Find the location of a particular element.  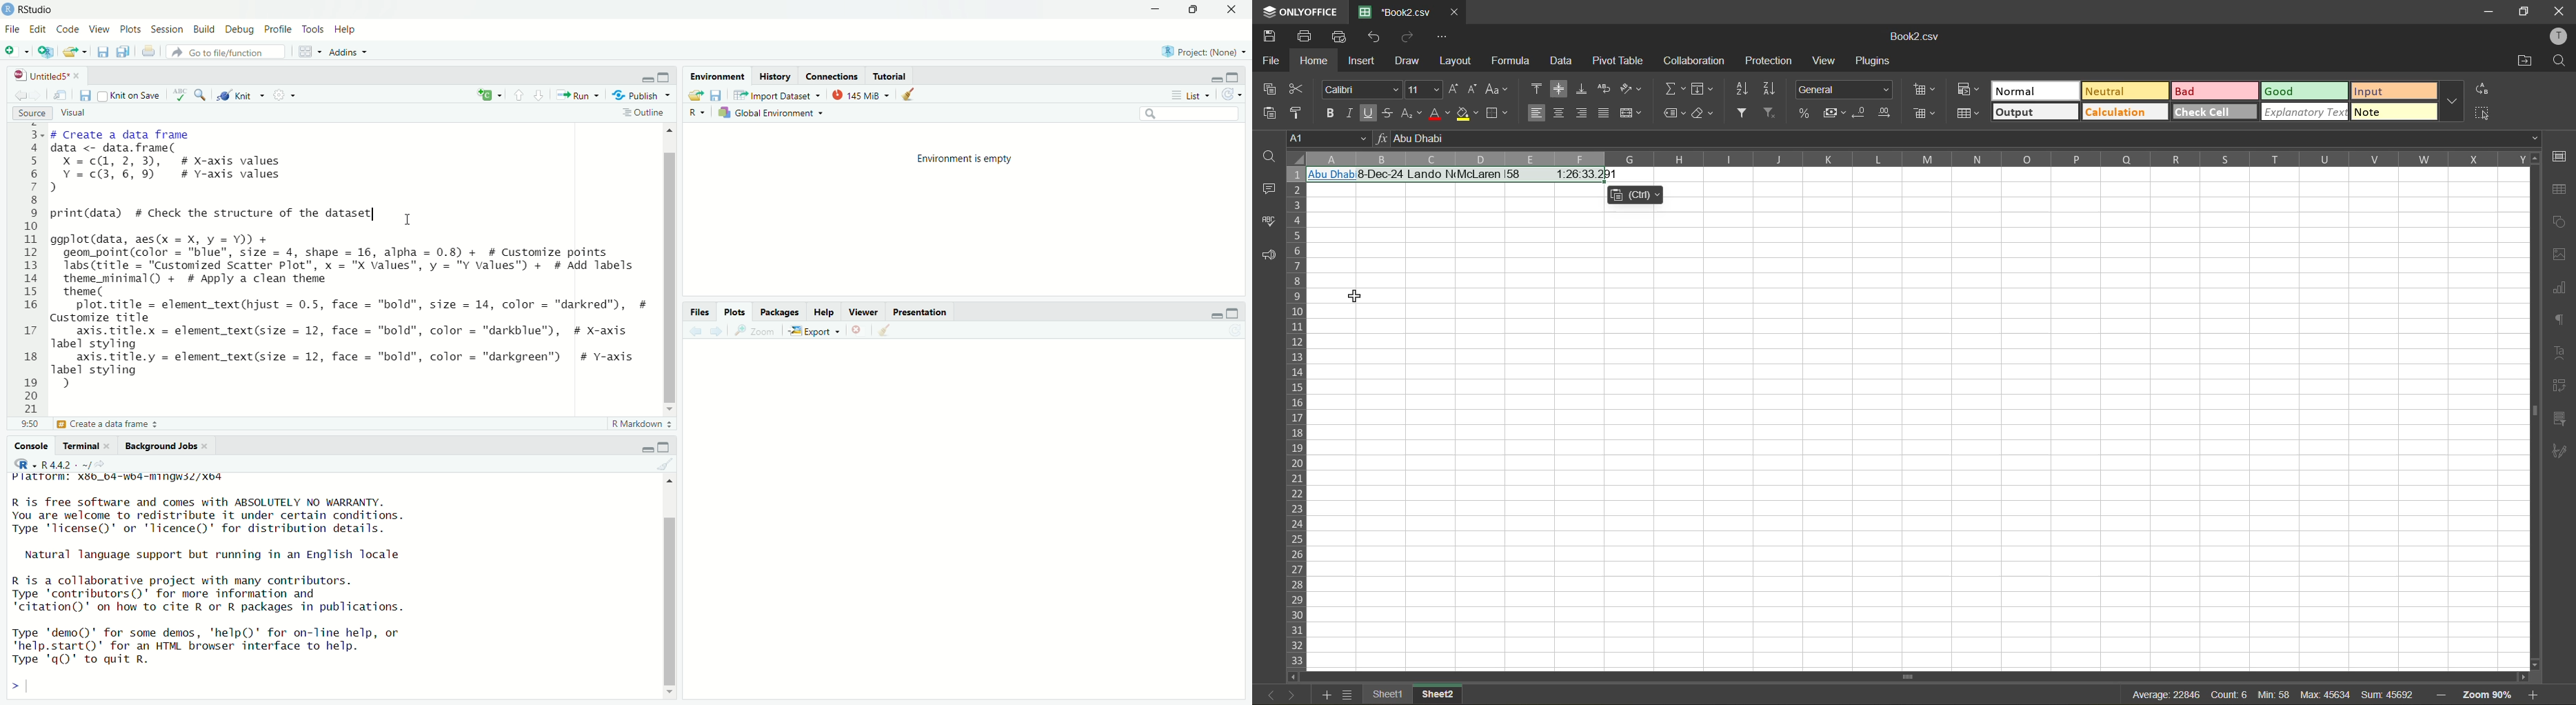

Help is located at coordinates (822, 314).